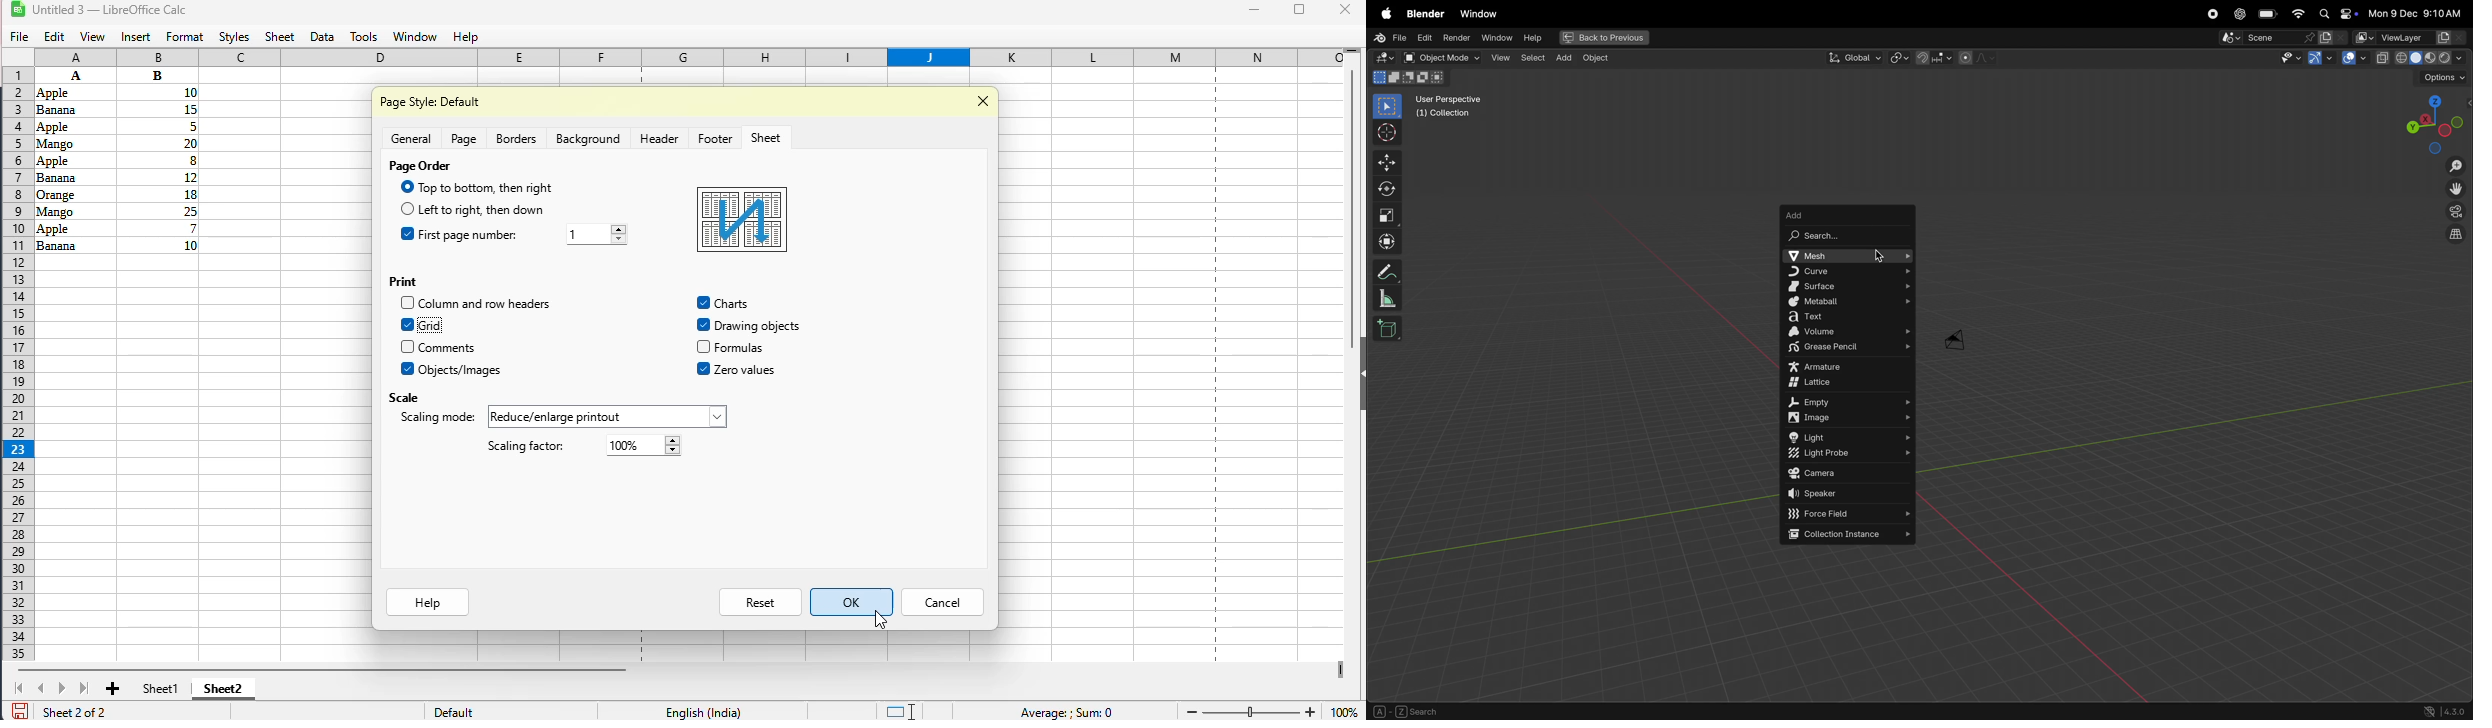 The image size is (2492, 728). Describe the element at coordinates (742, 220) in the screenshot. I see `preview box` at that location.